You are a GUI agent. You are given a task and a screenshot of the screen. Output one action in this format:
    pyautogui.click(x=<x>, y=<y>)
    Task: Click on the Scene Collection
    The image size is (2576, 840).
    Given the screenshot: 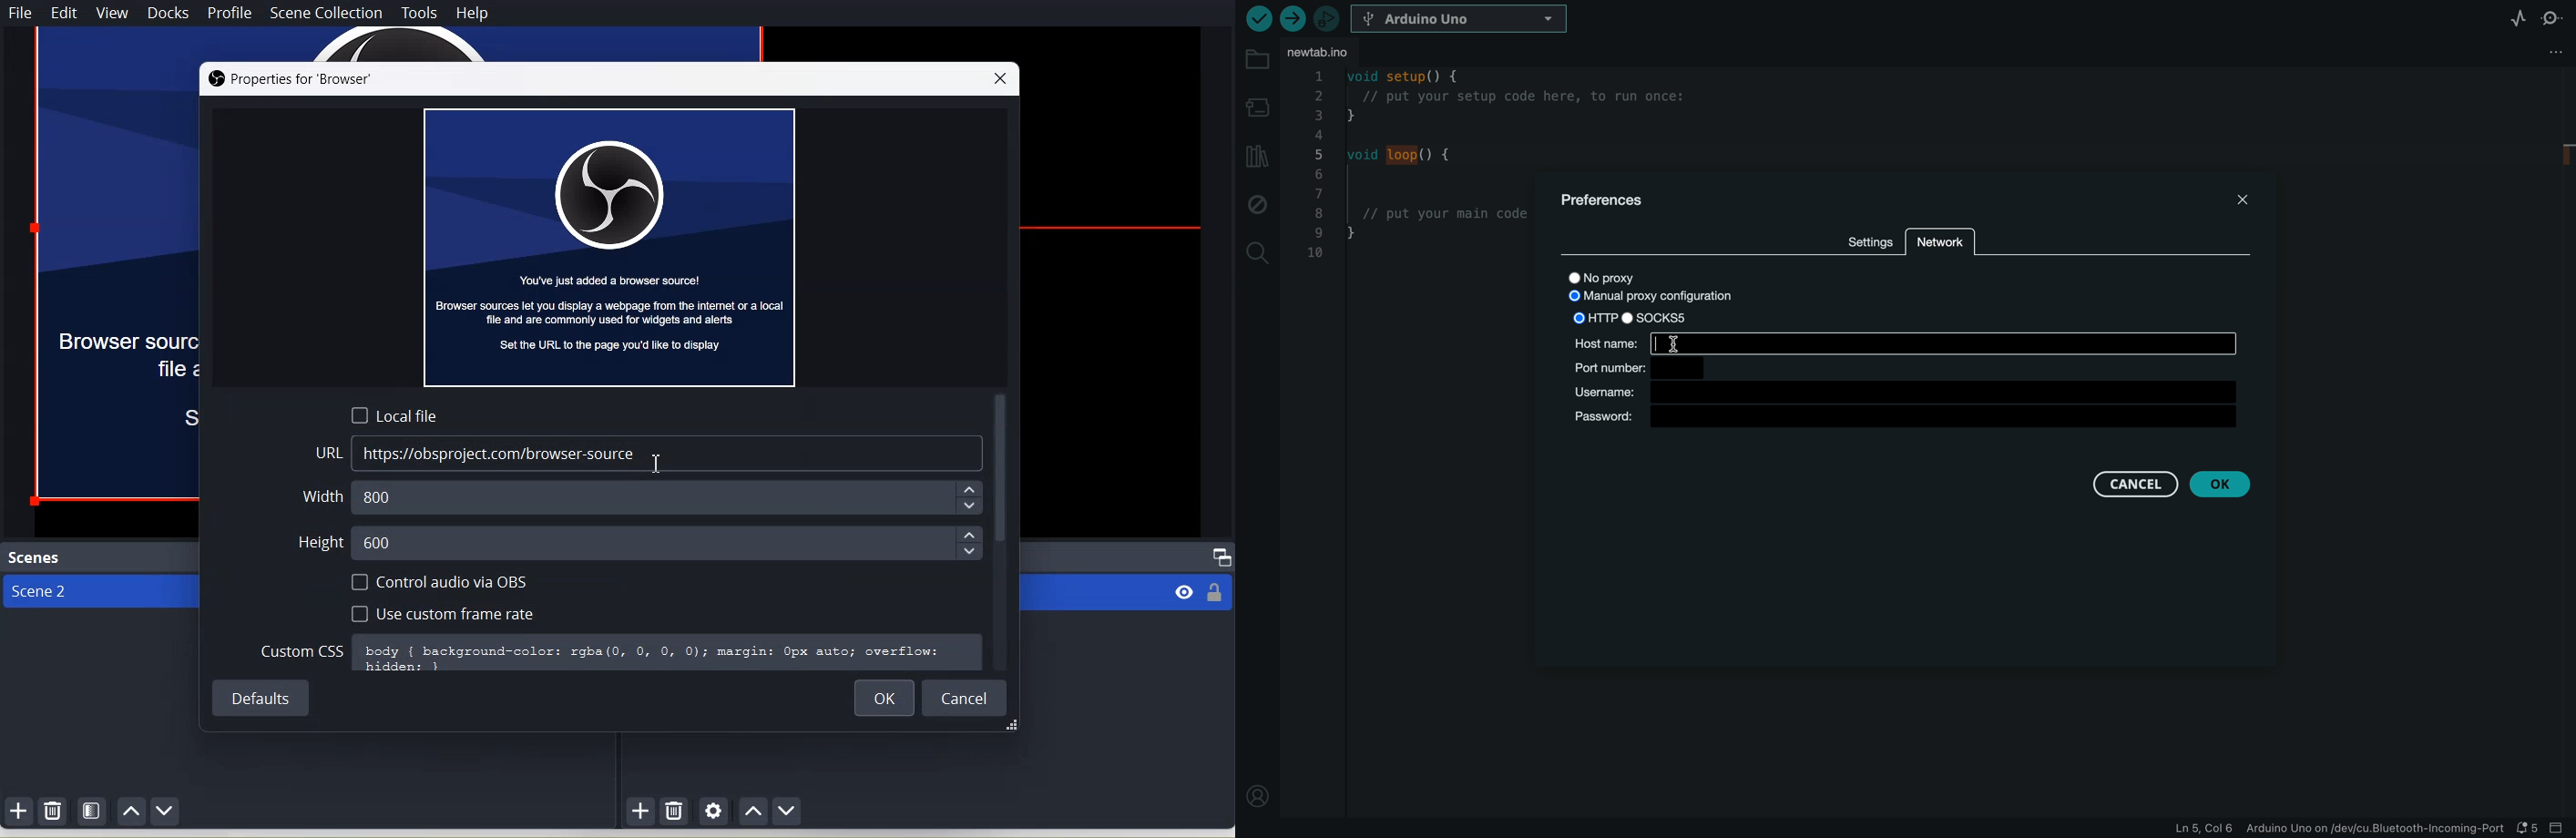 What is the action you would take?
    pyautogui.click(x=325, y=13)
    